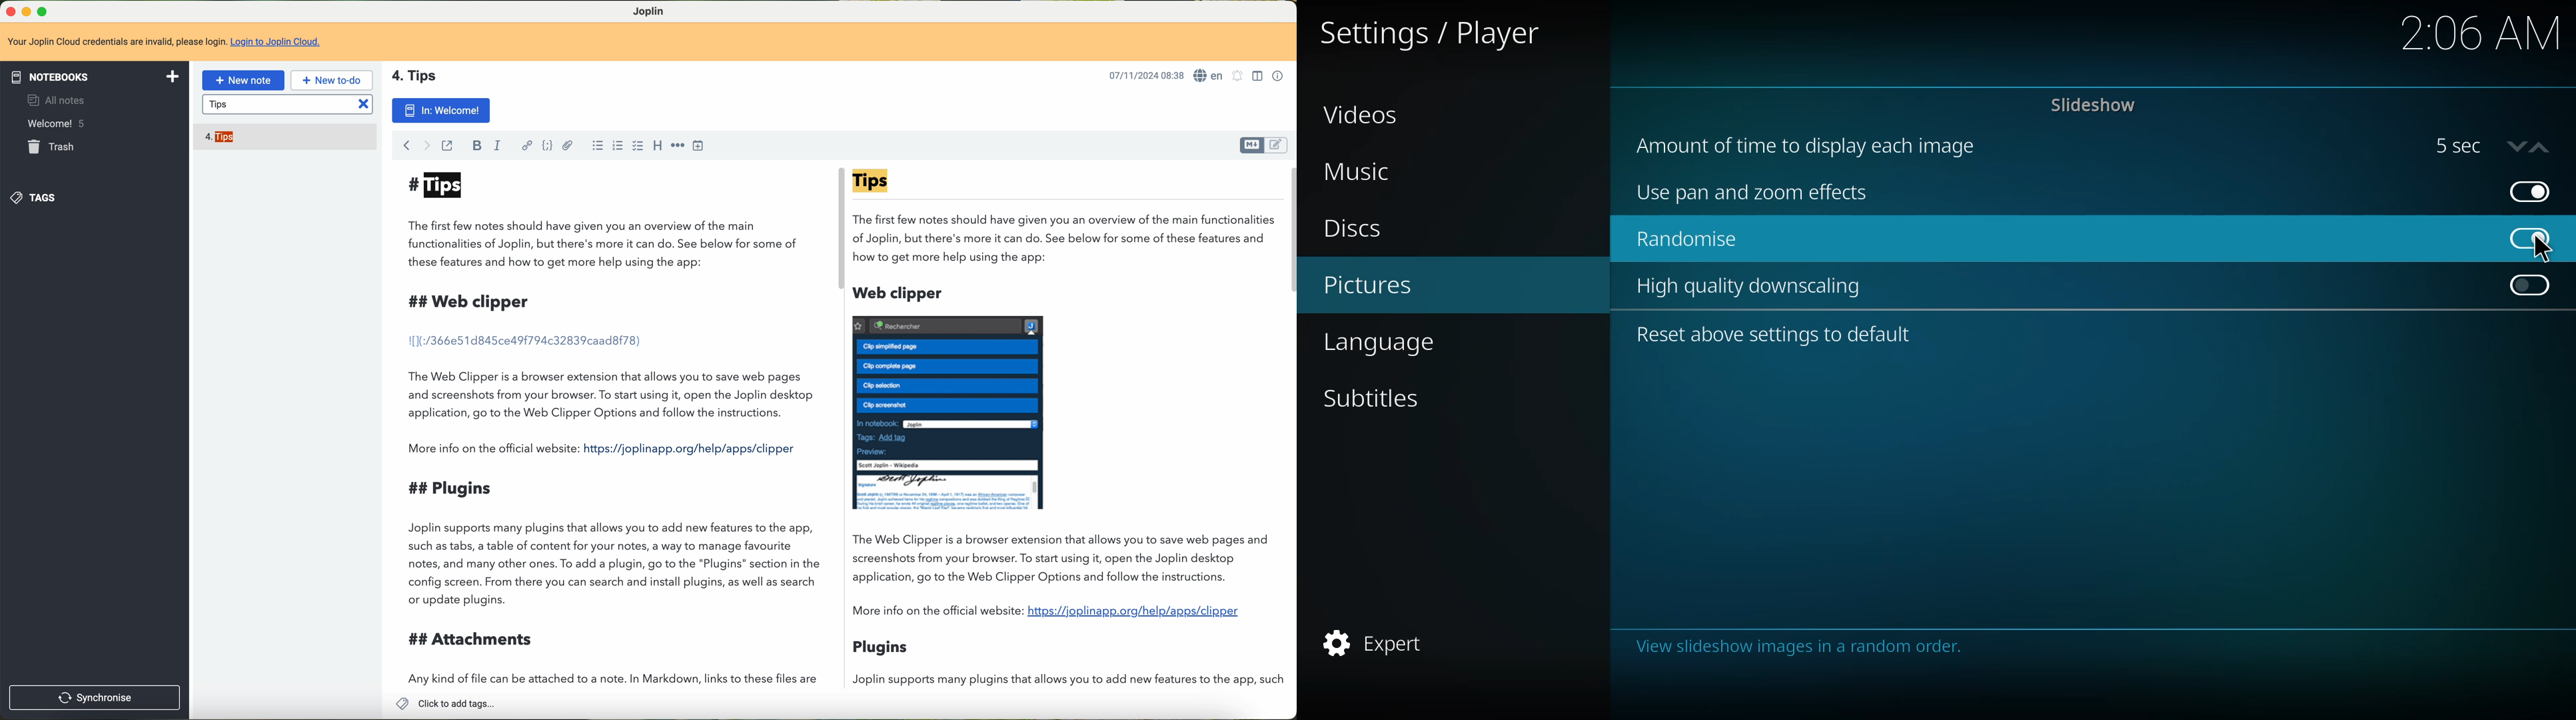 This screenshot has width=2576, height=728. Describe the element at coordinates (2527, 237) in the screenshot. I see `enabled` at that location.